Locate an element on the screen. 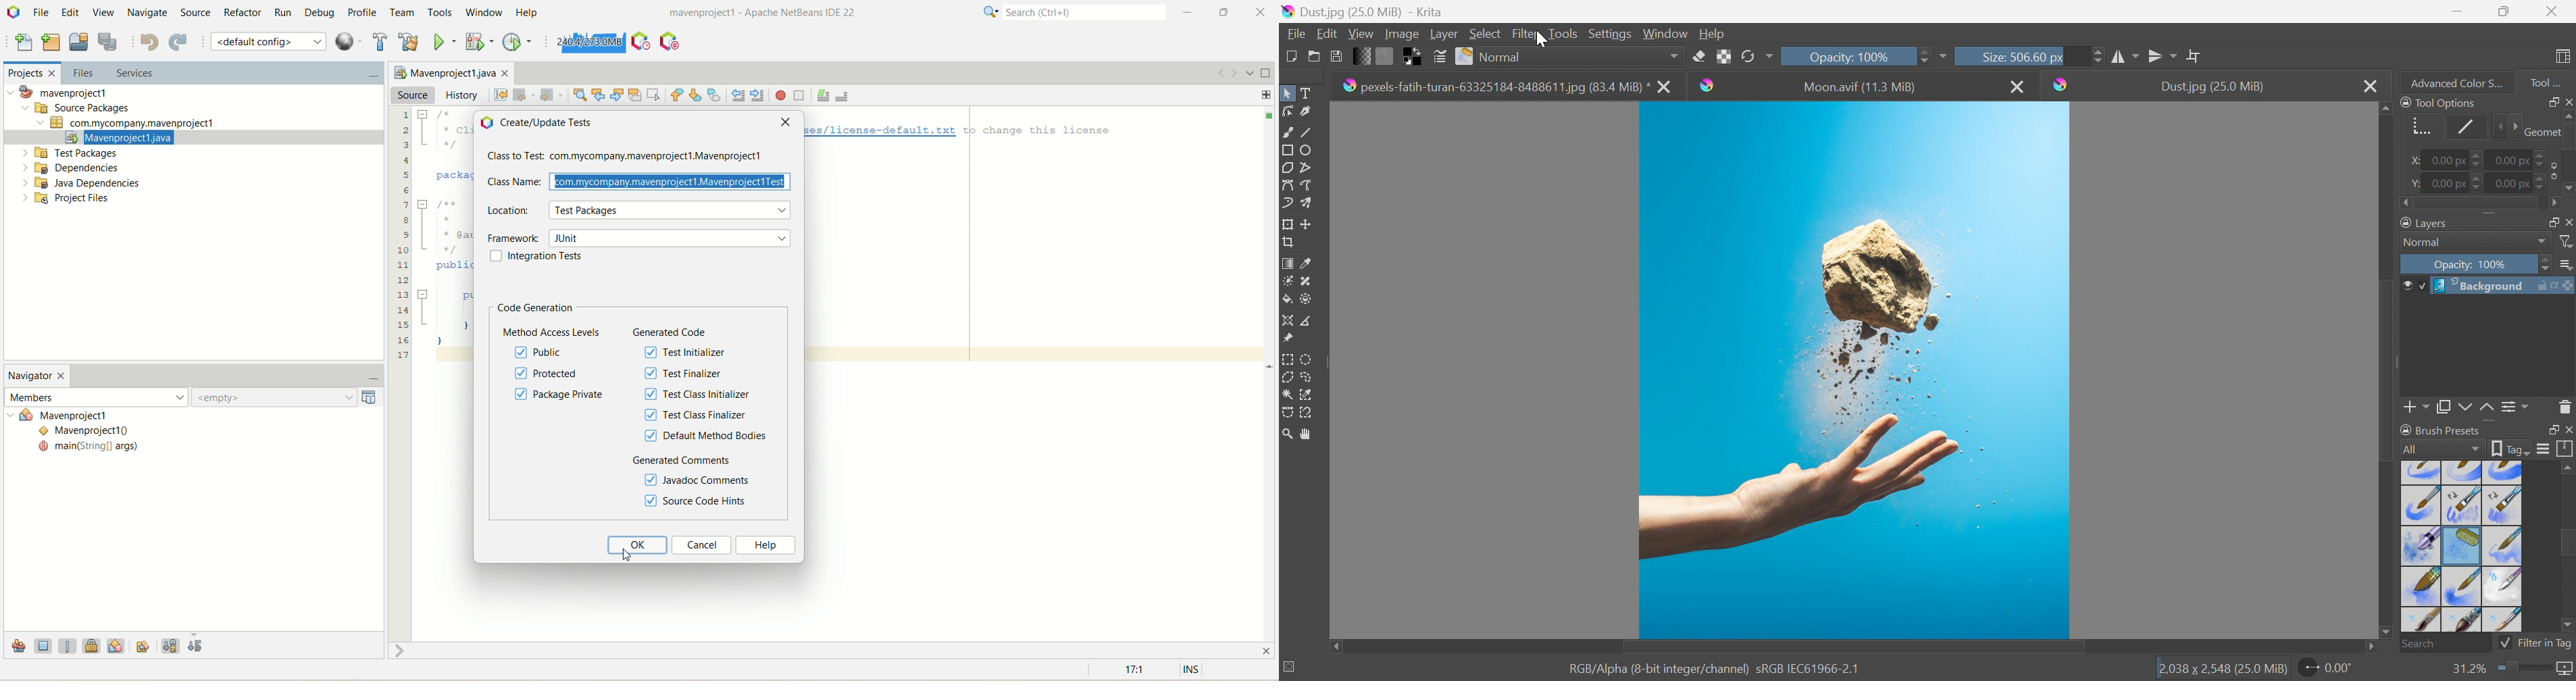  Slider is located at coordinates (2522, 668).